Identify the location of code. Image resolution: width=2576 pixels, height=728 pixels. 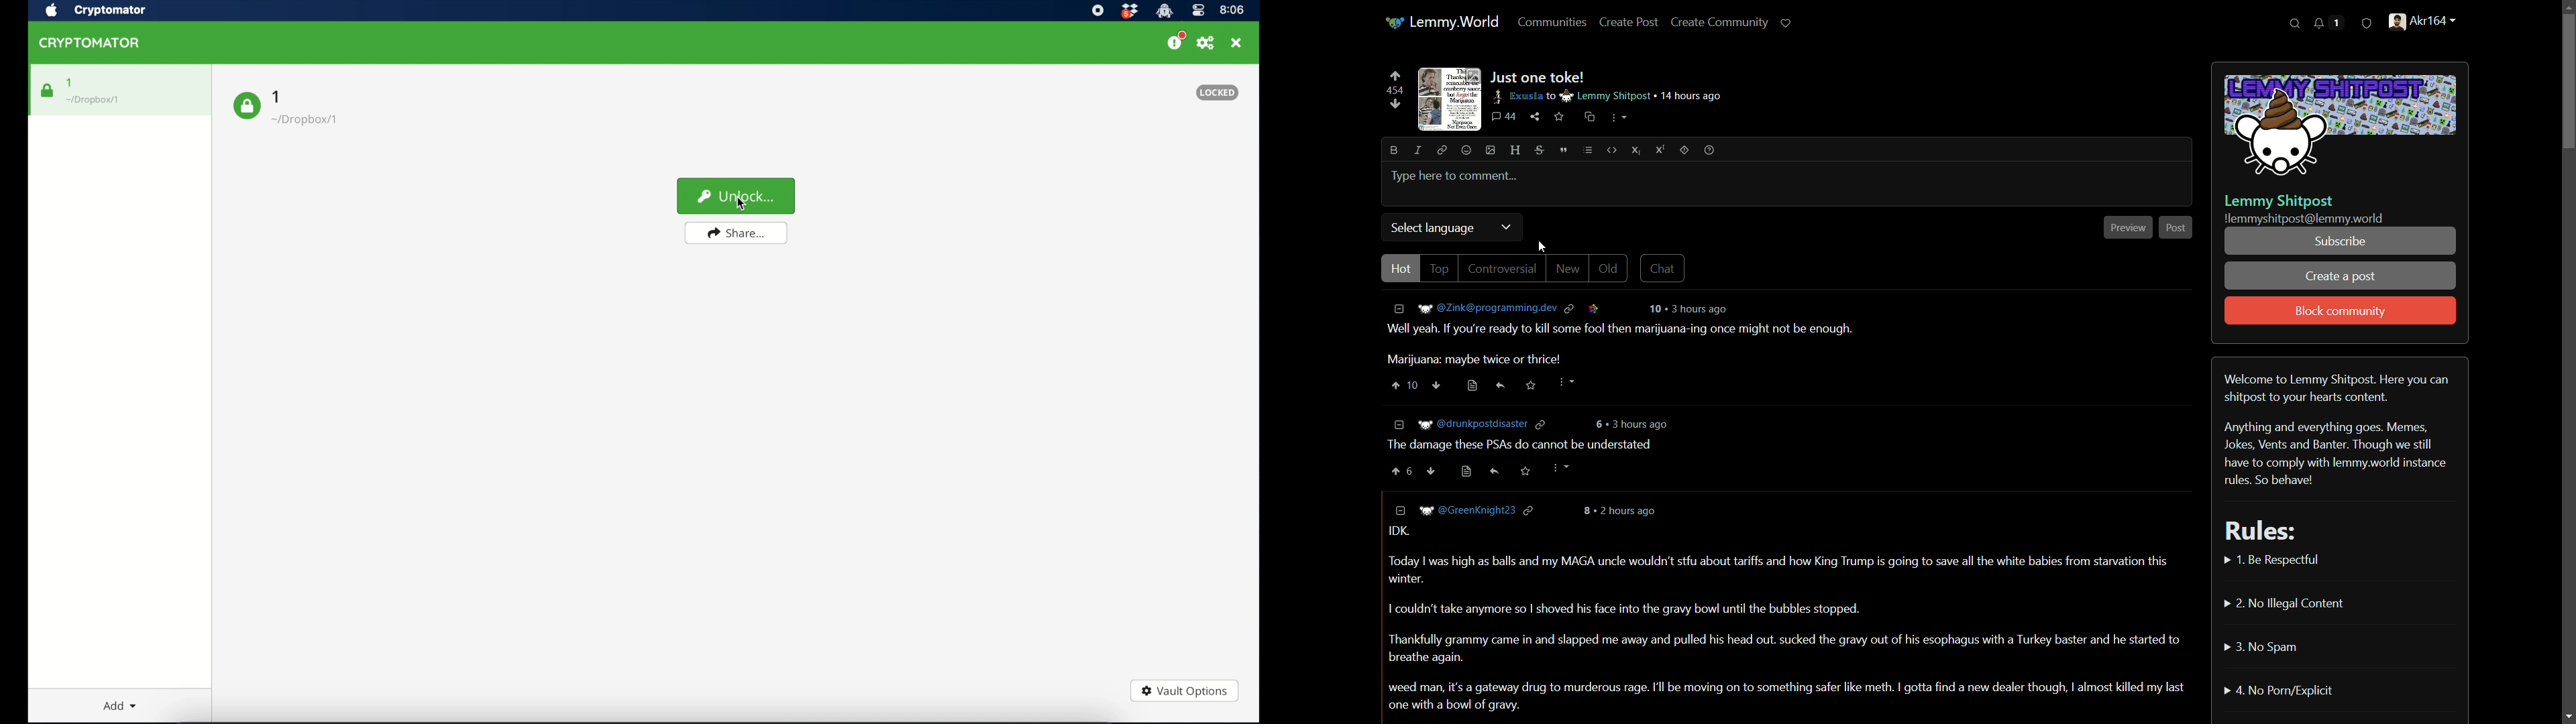
(1611, 151).